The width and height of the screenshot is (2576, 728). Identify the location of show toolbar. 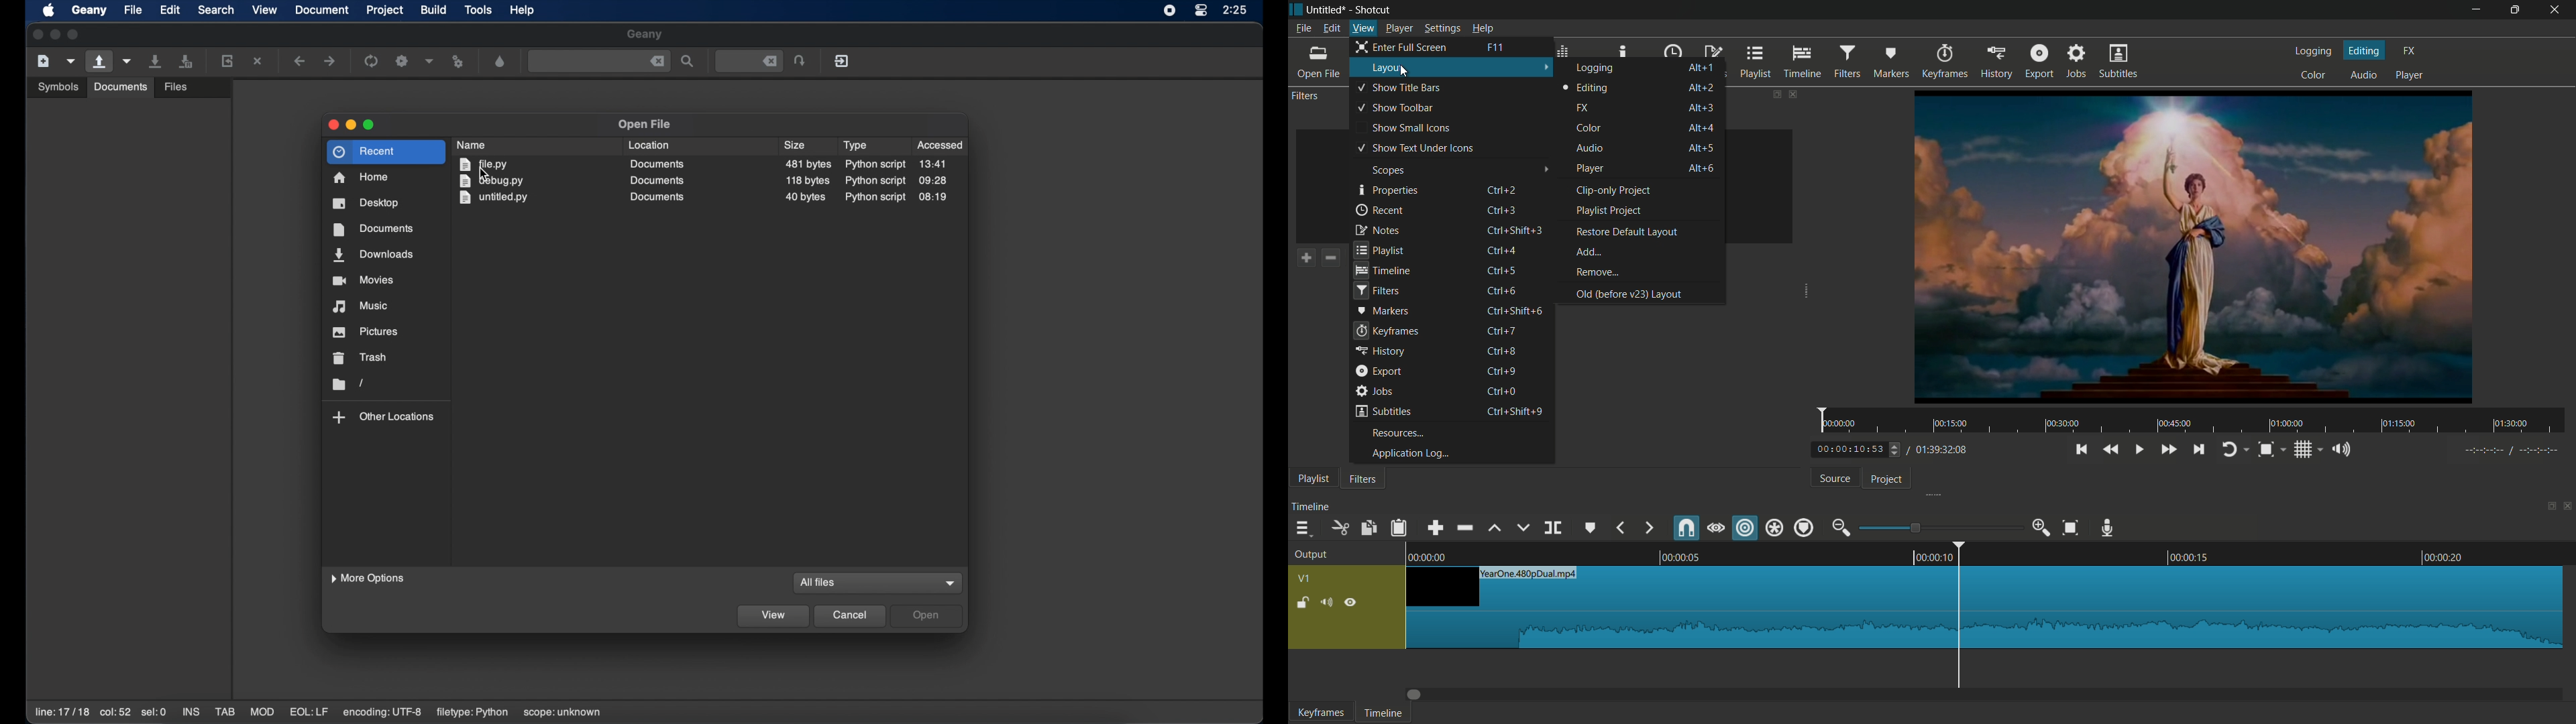
(1395, 109).